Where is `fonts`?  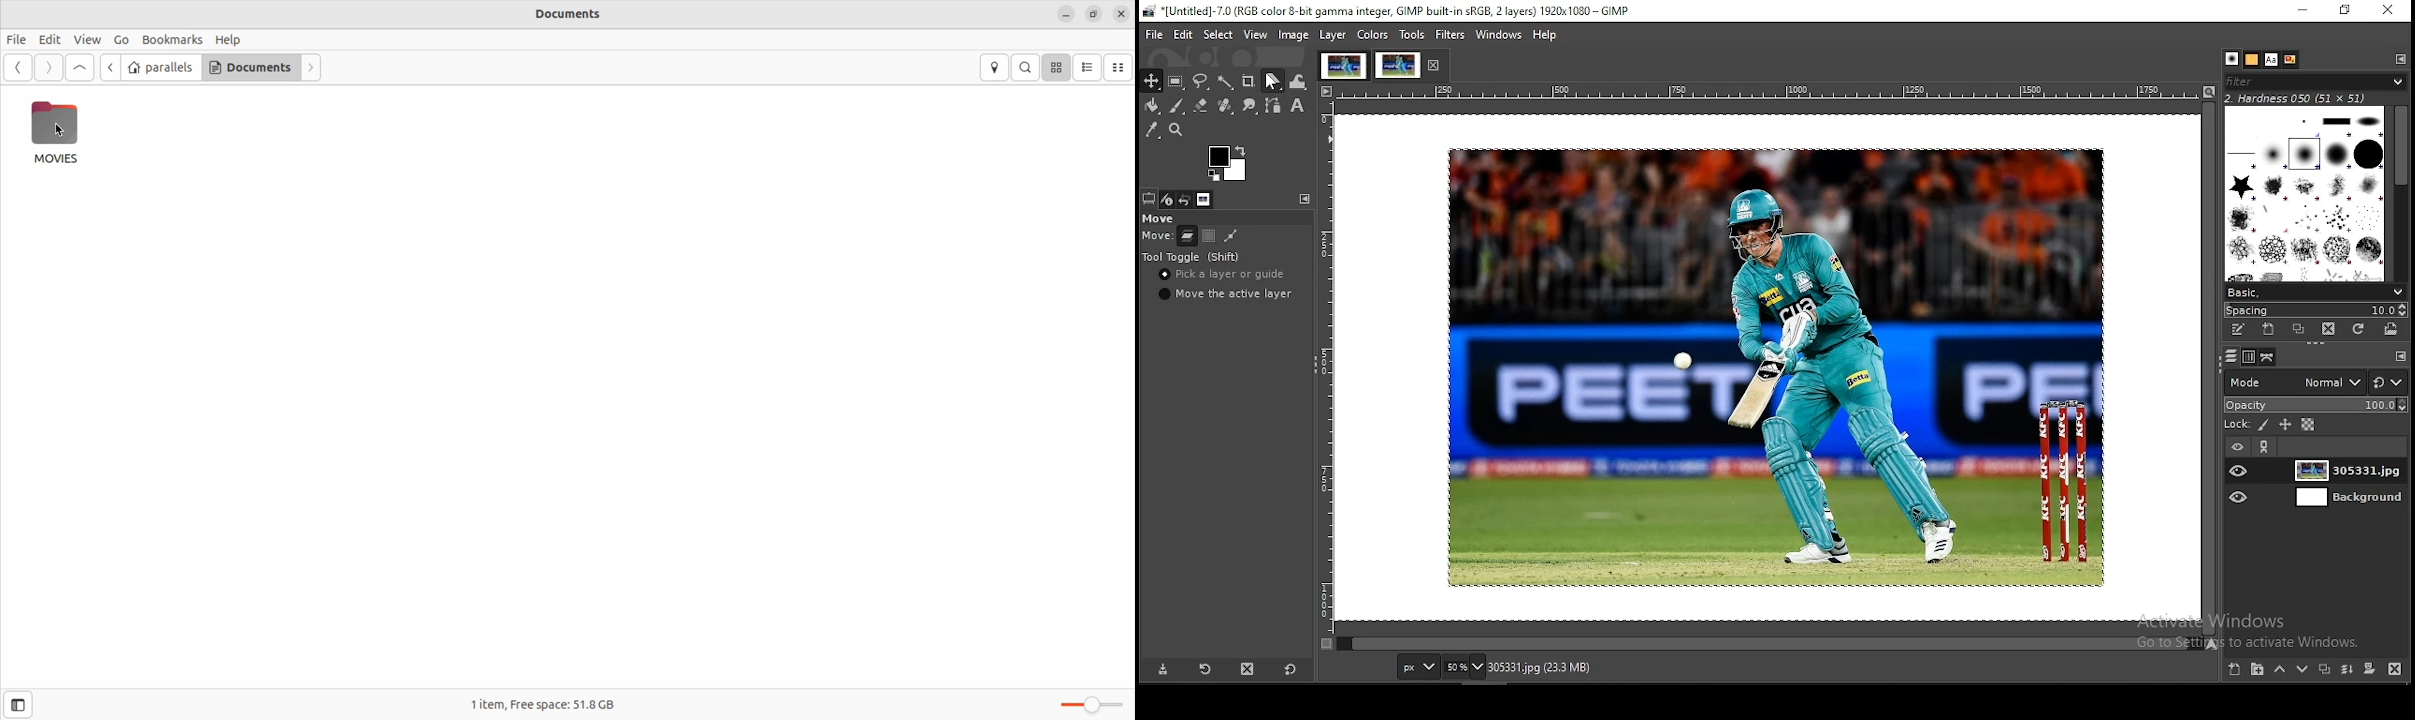
fonts is located at coordinates (2271, 60).